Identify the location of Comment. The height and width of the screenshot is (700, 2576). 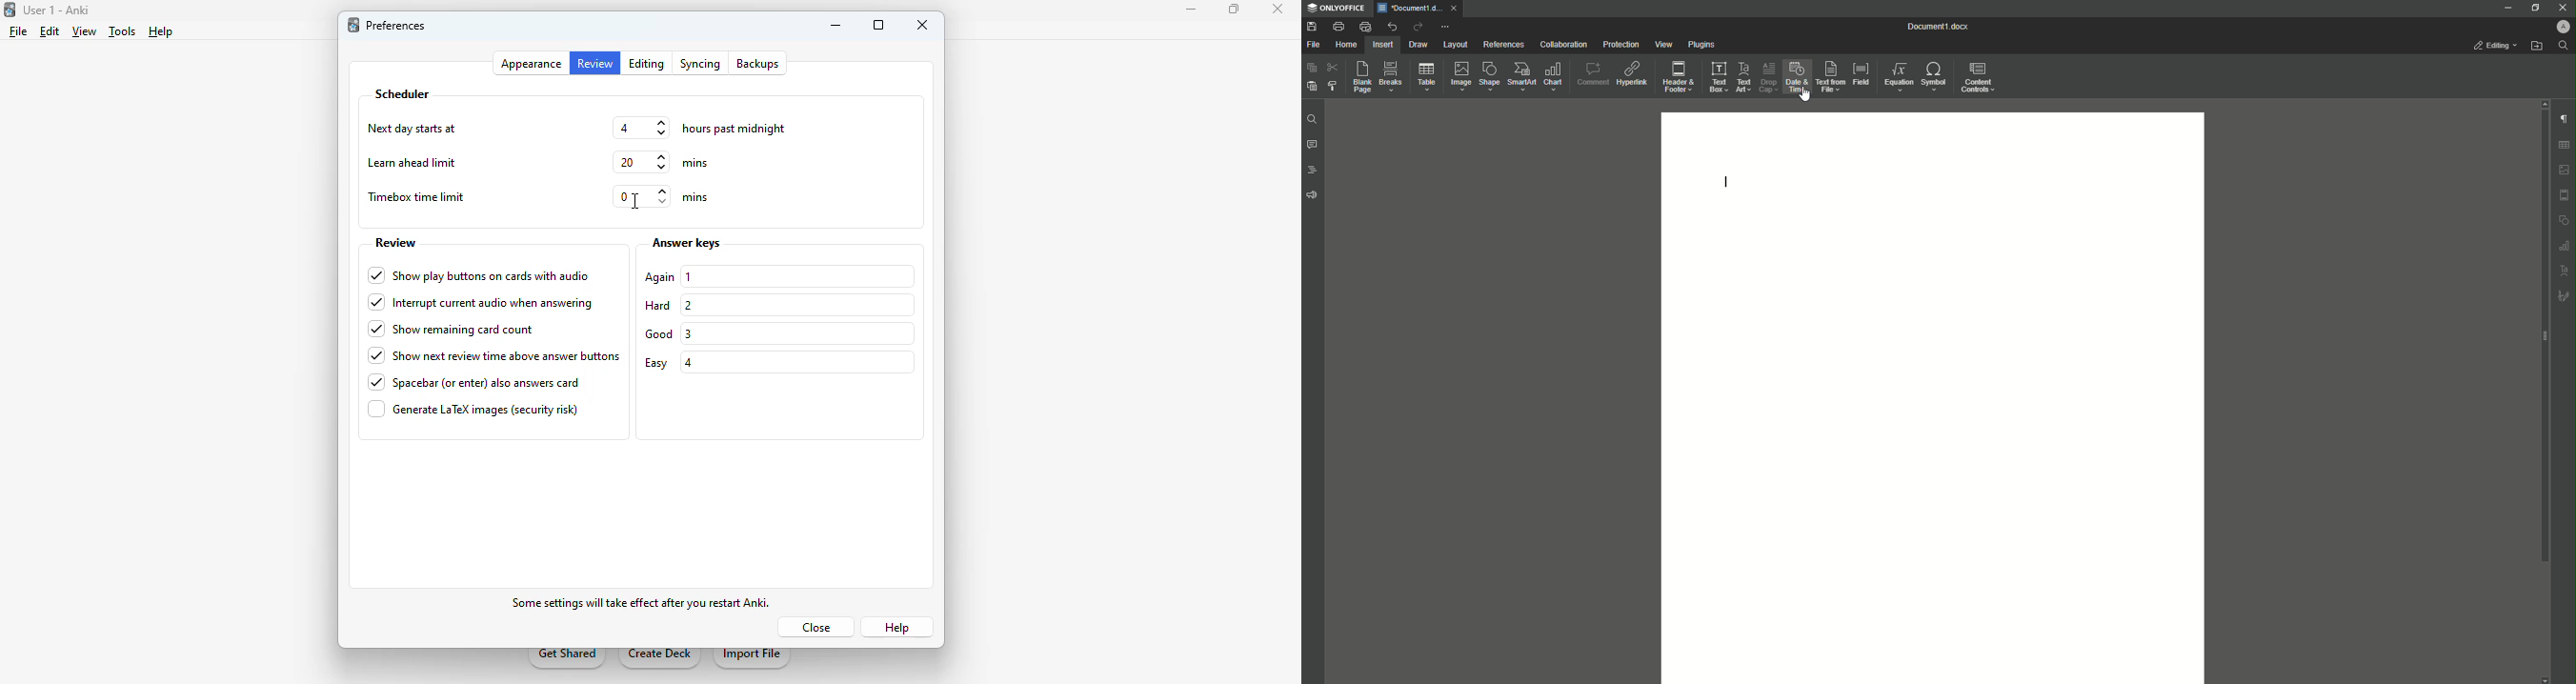
(1591, 72).